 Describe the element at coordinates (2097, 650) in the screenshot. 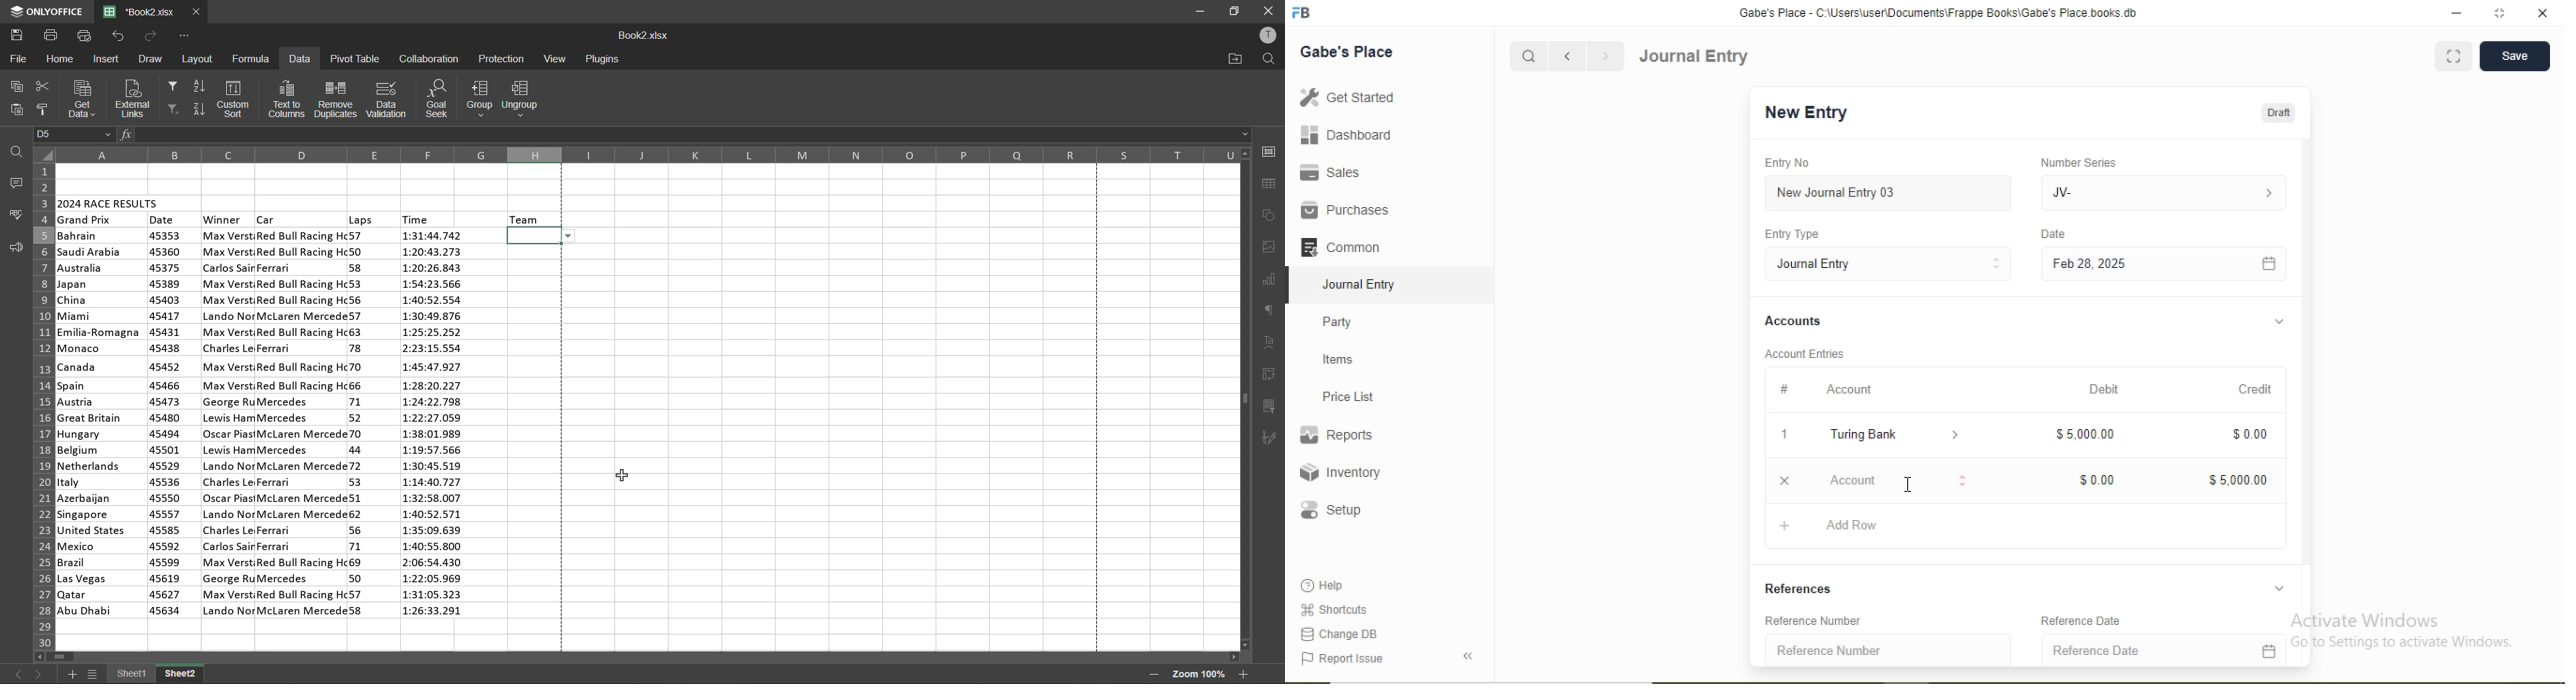

I see `Reference Date` at that location.